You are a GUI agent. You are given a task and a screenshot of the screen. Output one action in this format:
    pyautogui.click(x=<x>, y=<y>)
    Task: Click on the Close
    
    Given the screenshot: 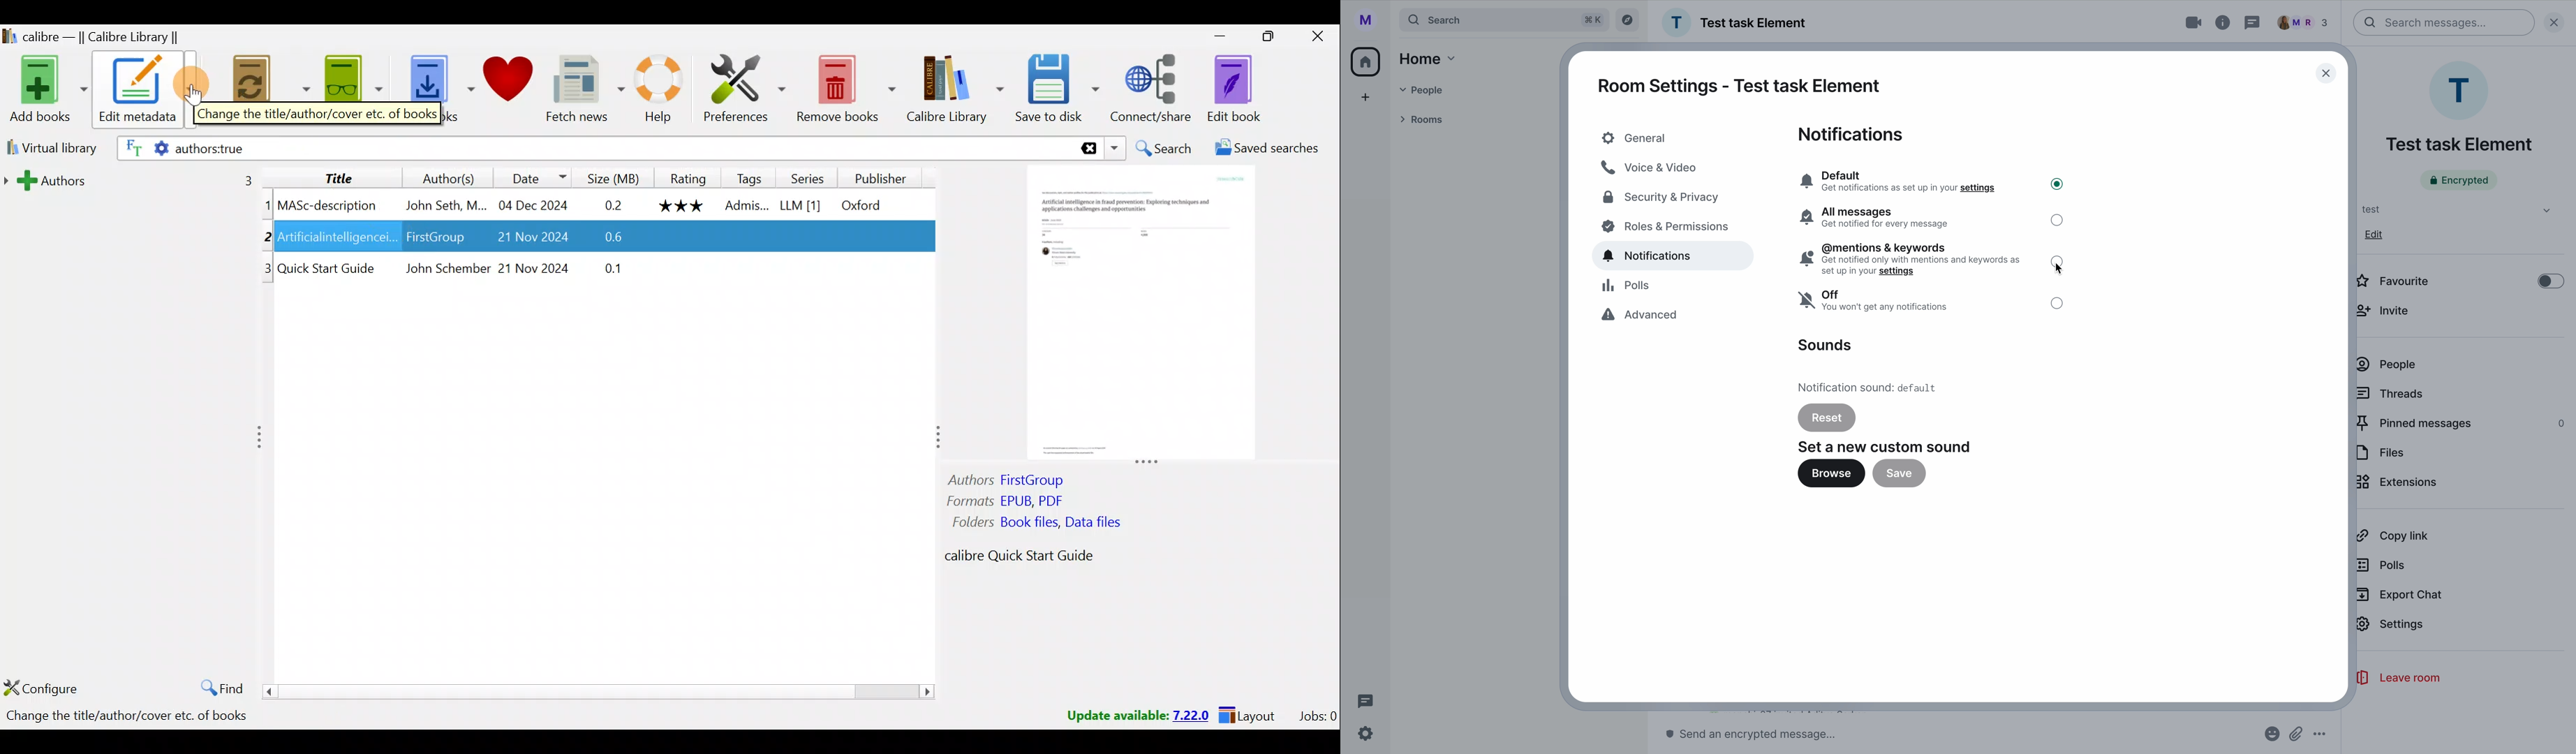 What is the action you would take?
    pyautogui.click(x=1313, y=38)
    